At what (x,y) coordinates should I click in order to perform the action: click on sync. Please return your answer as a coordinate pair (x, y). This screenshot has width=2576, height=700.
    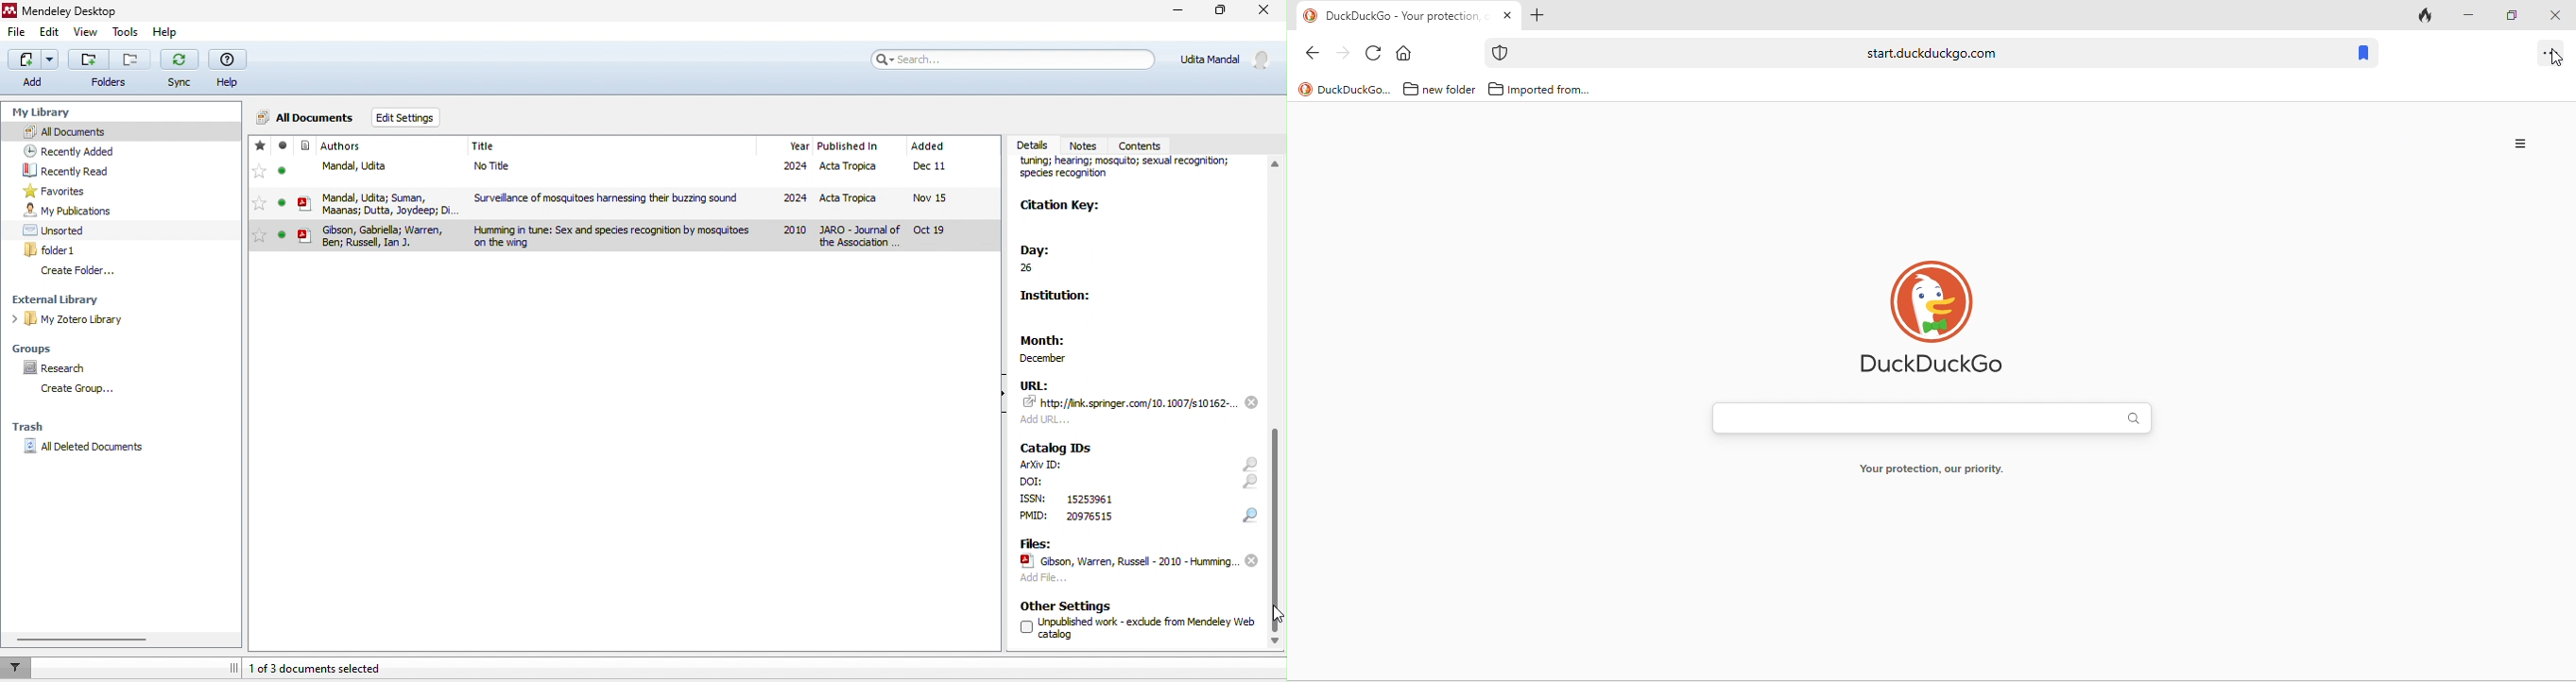
    Looking at the image, I should click on (181, 71).